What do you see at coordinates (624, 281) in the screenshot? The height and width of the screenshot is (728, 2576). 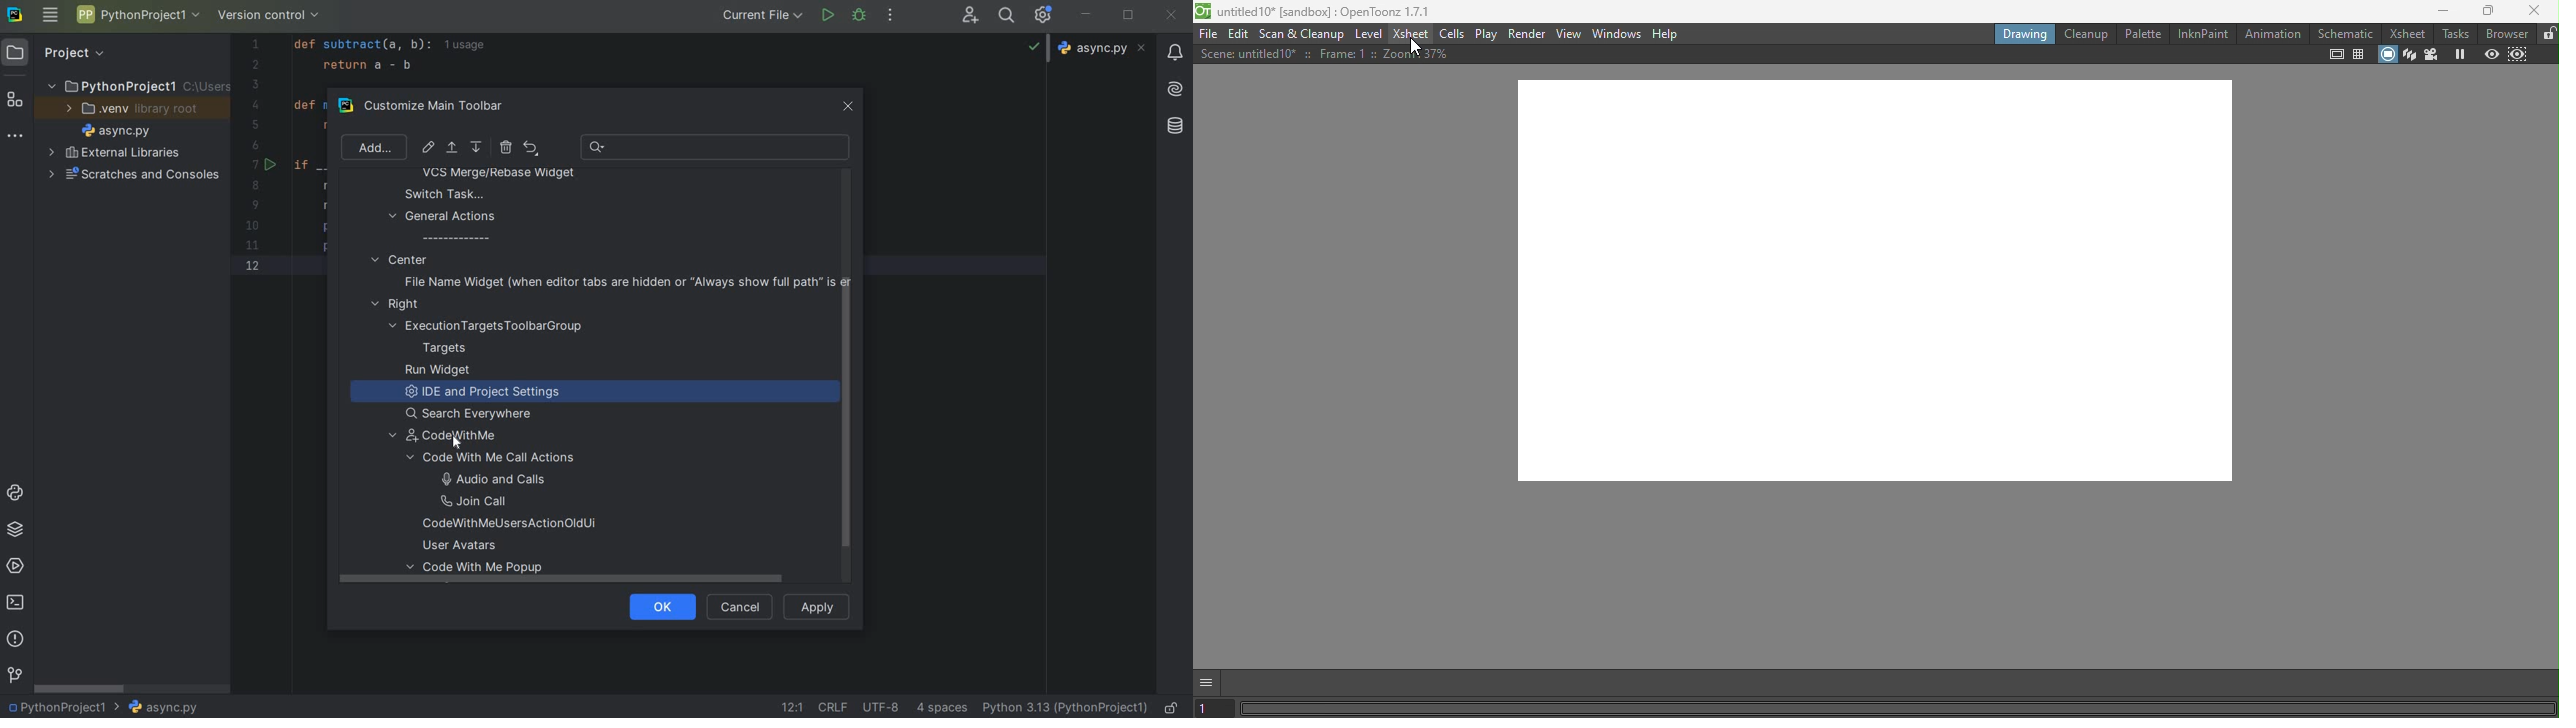 I see `file name widget` at bounding box center [624, 281].